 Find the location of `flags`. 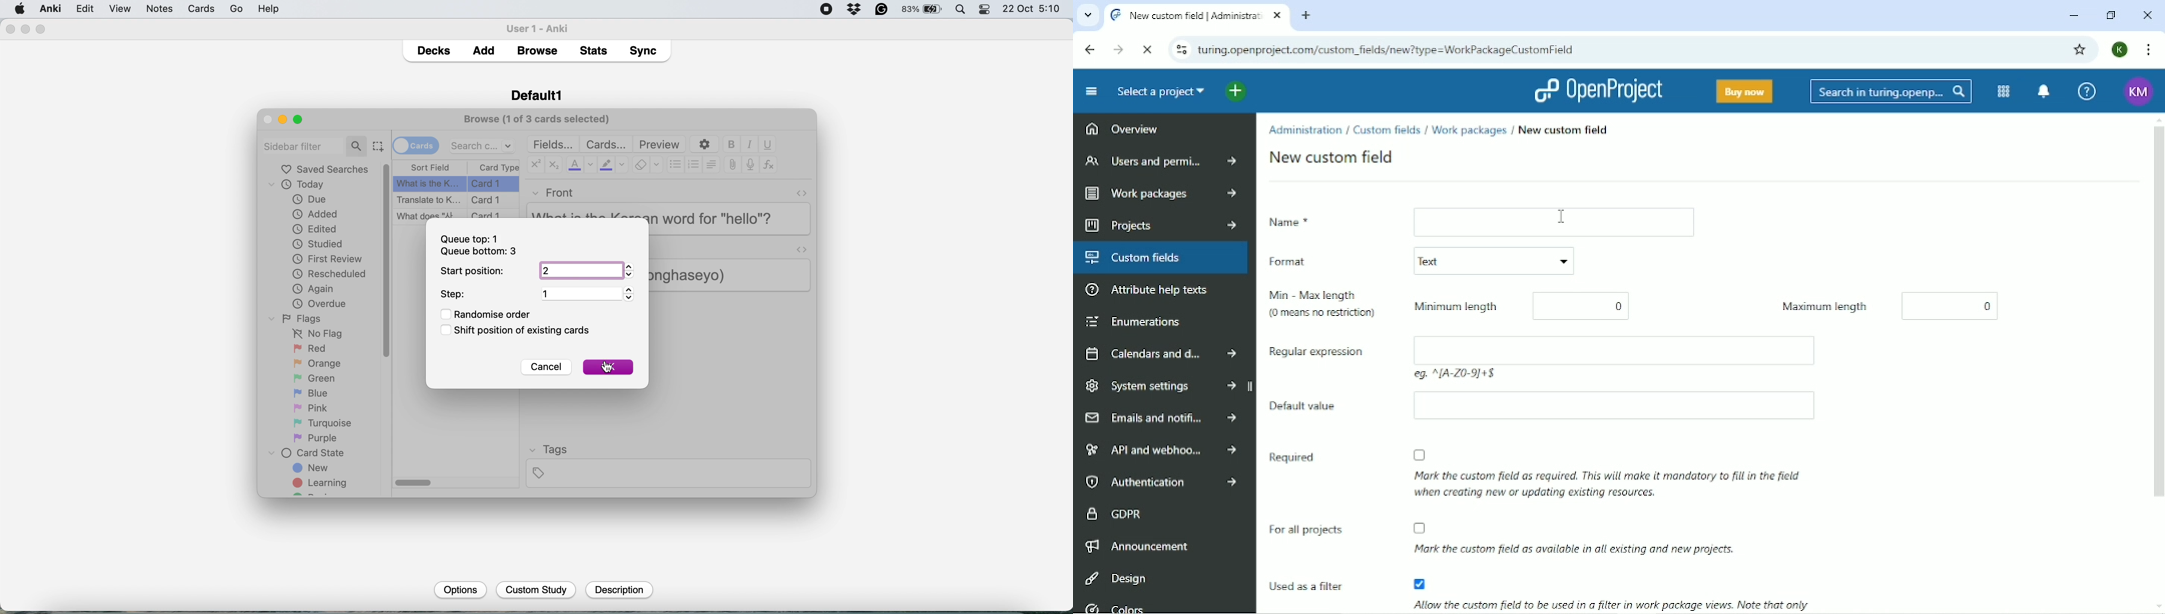

flags is located at coordinates (298, 318).